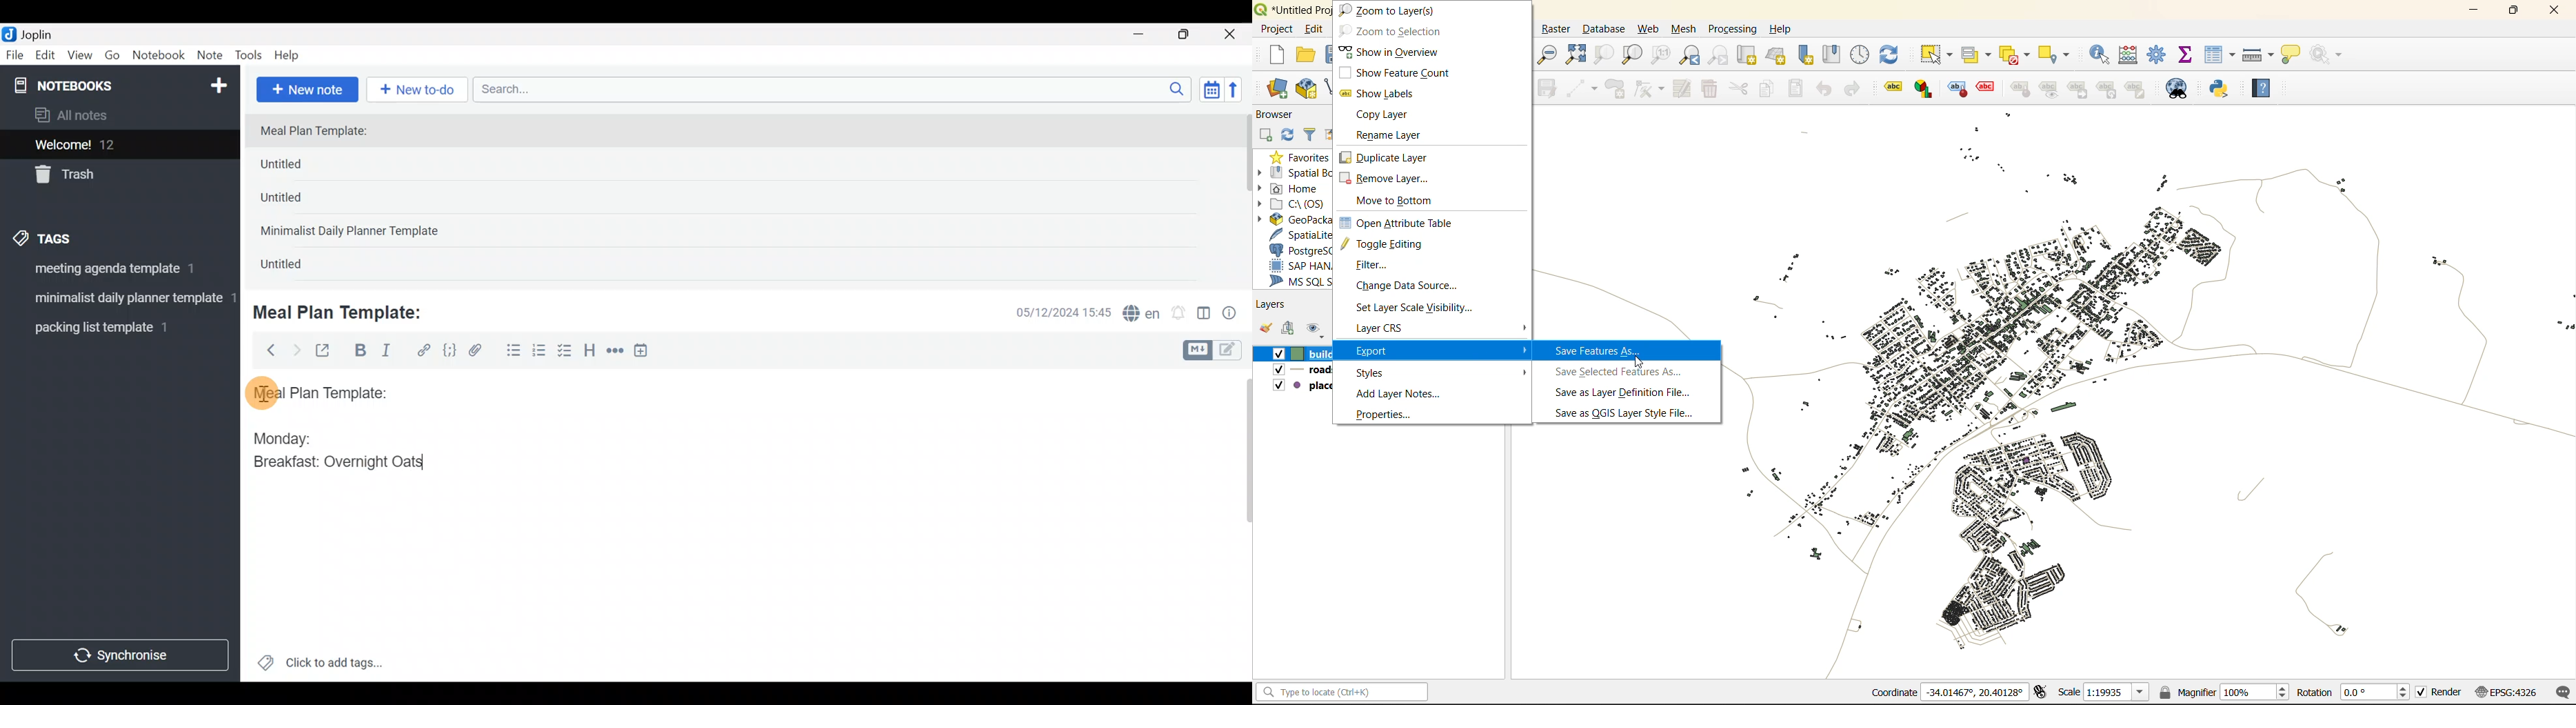  Describe the element at coordinates (420, 91) in the screenshot. I see `New to-do` at that location.